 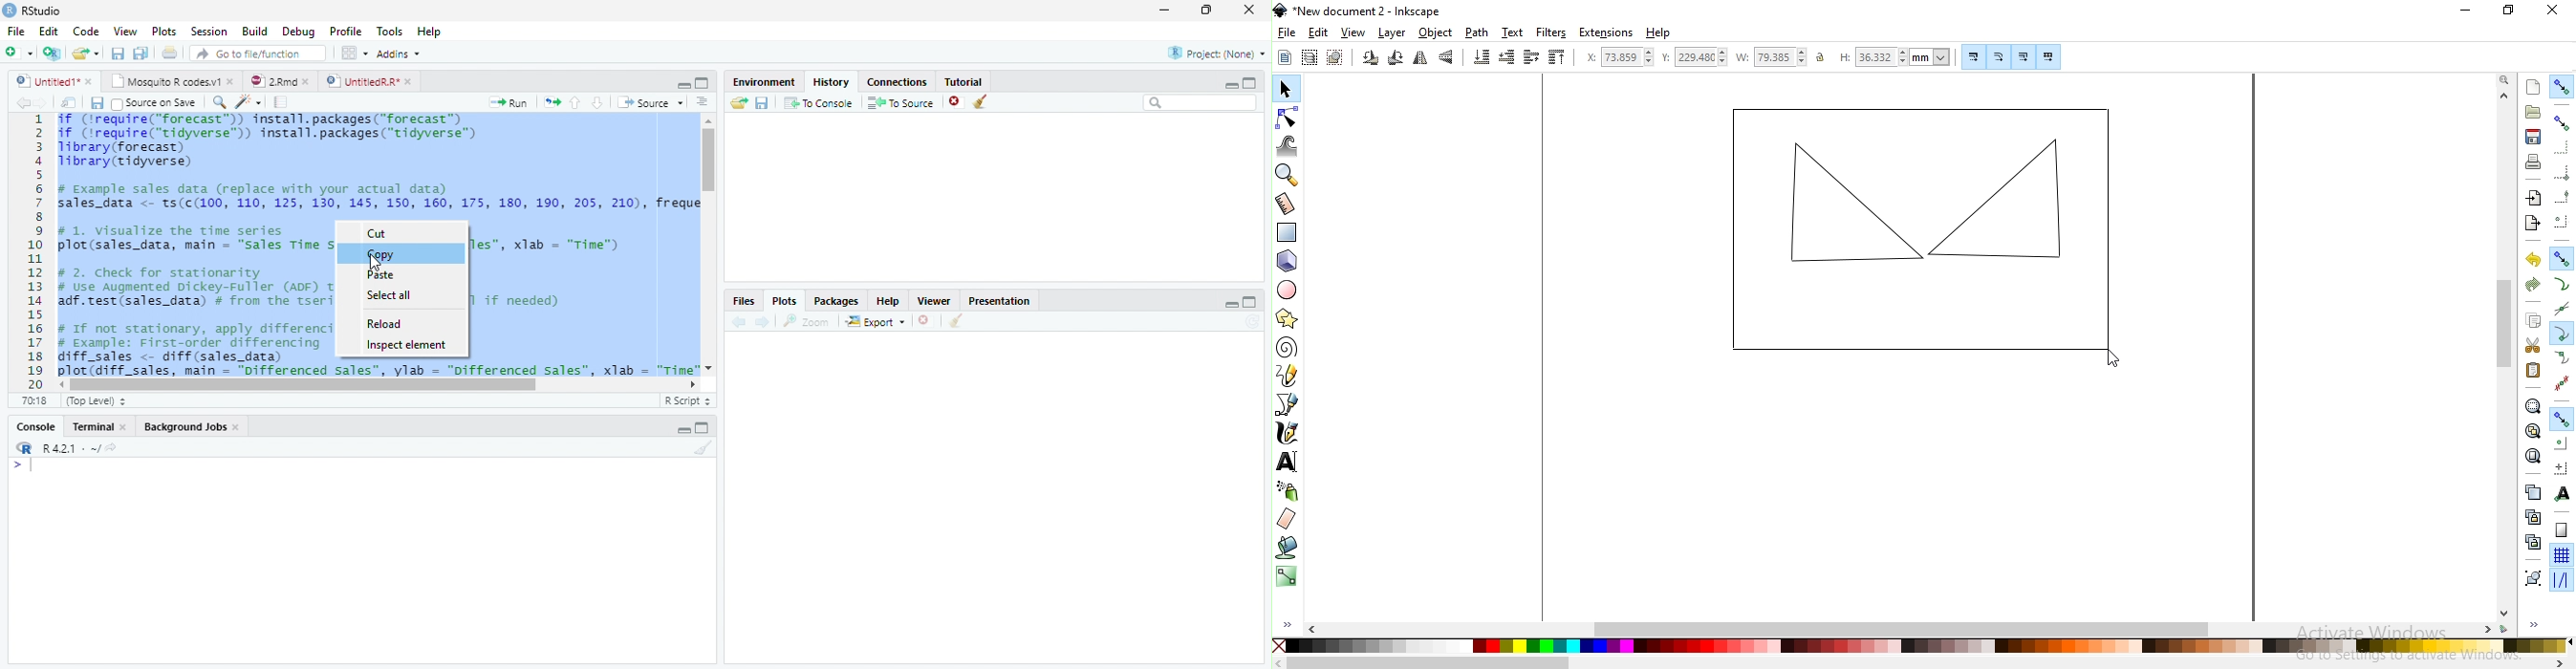 I want to click on Code Tools, so click(x=245, y=102).